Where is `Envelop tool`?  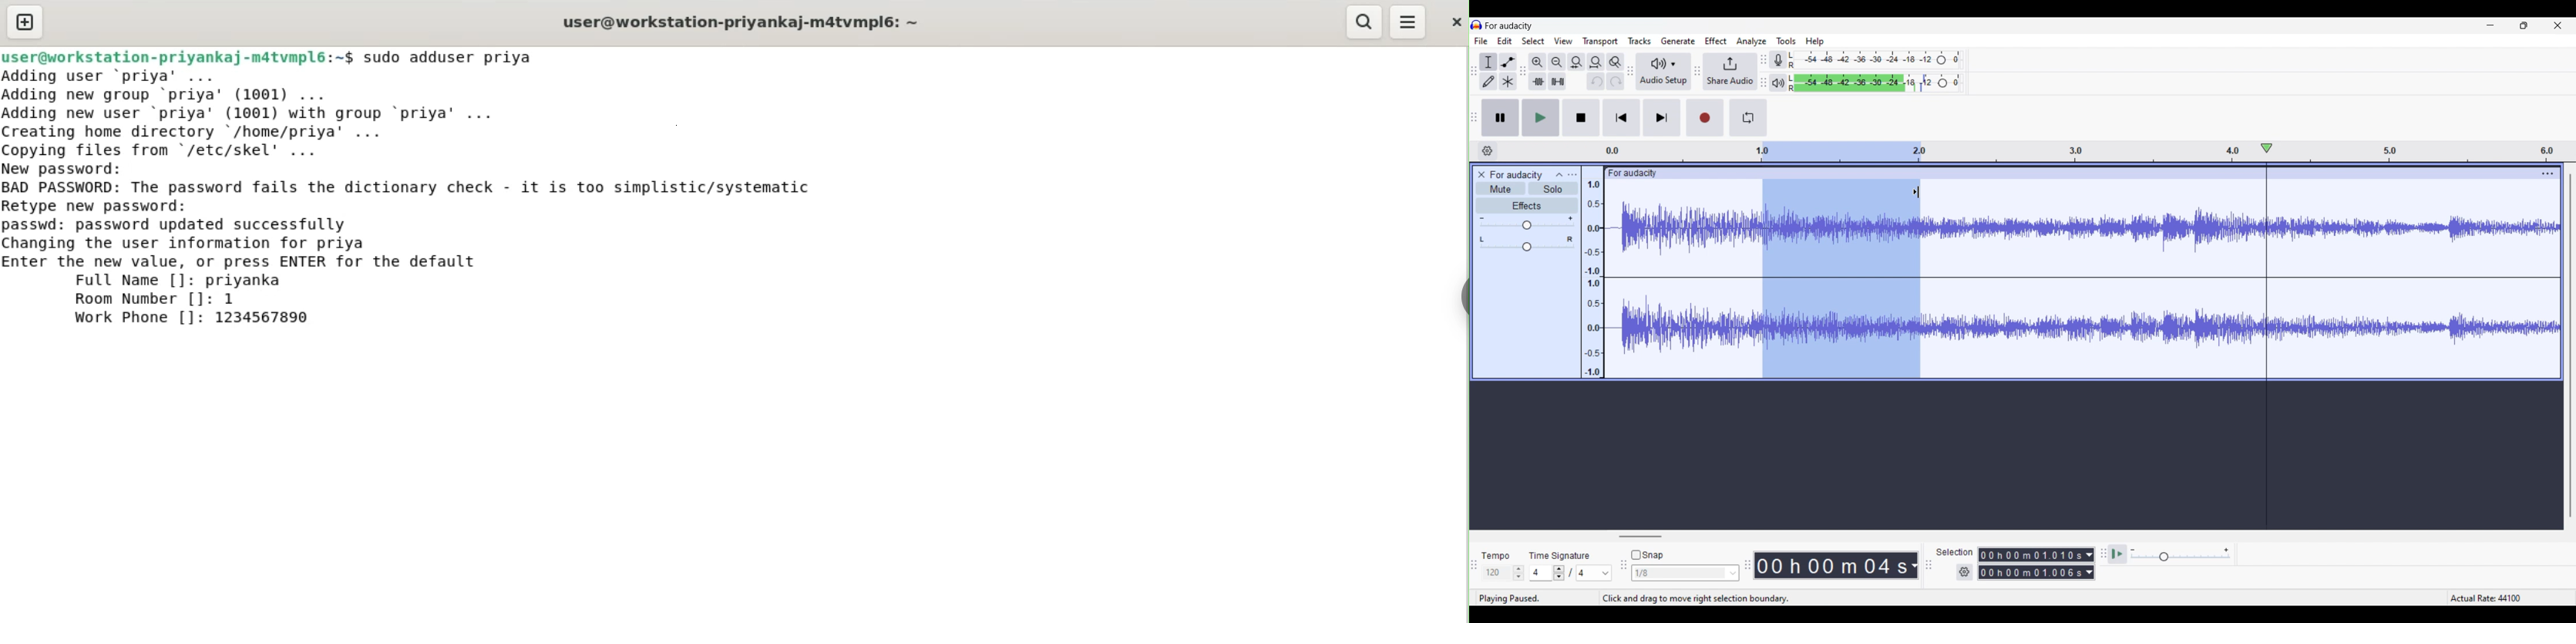
Envelop tool is located at coordinates (1508, 62).